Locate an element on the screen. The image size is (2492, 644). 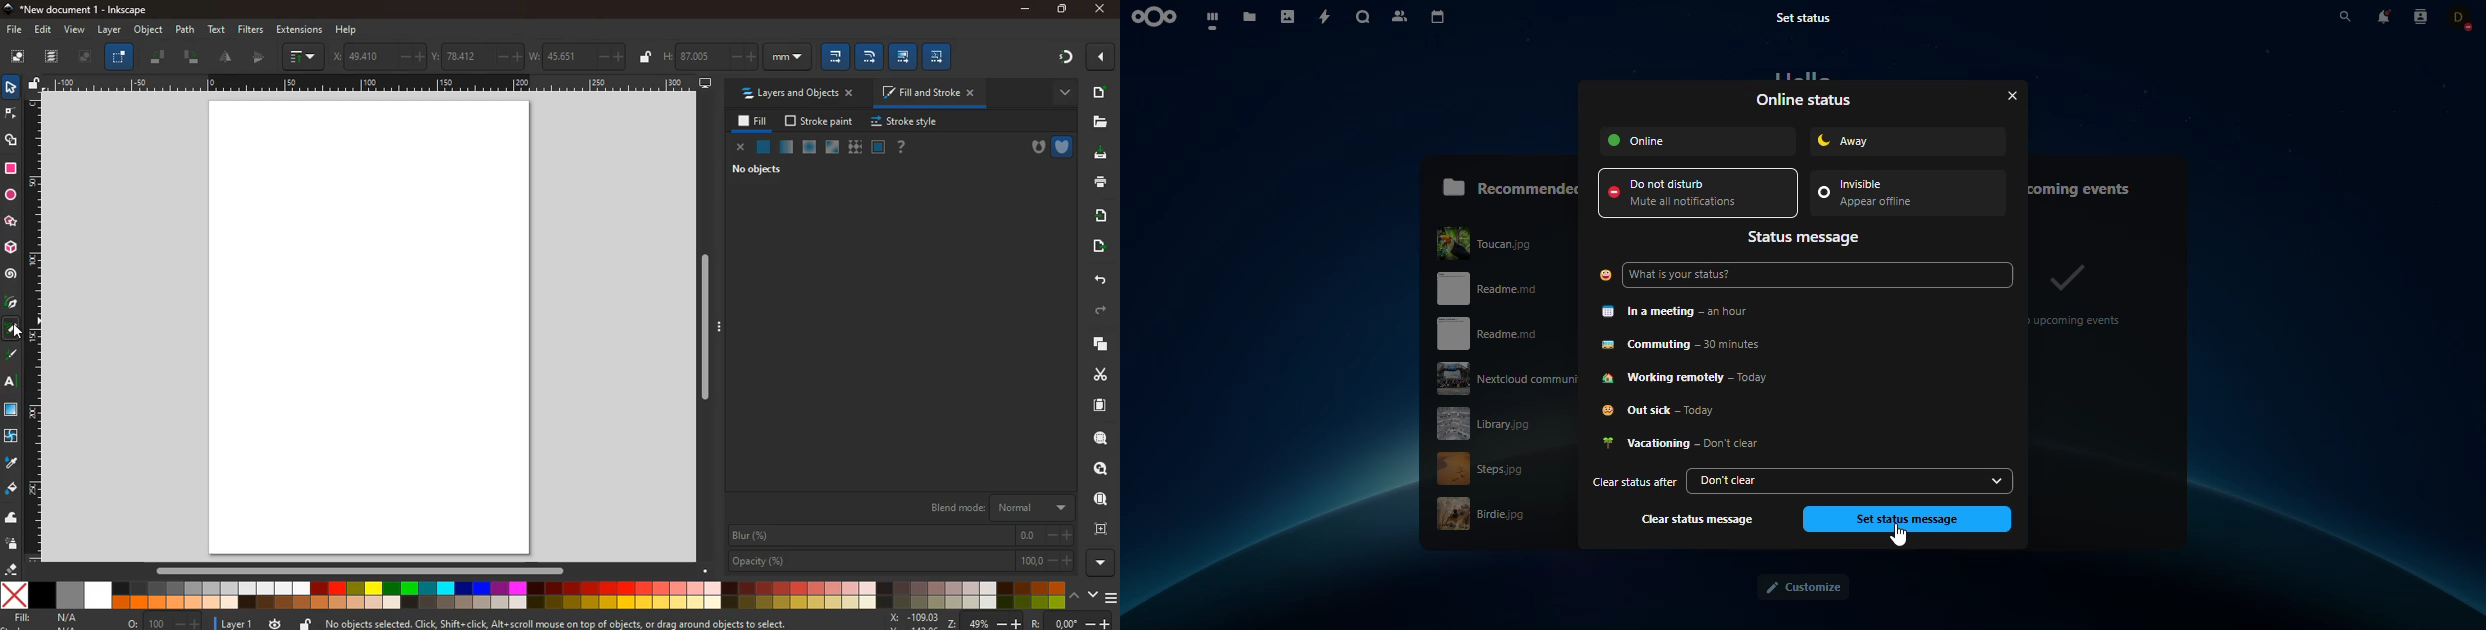
more is located at coordinates (1103, 57).